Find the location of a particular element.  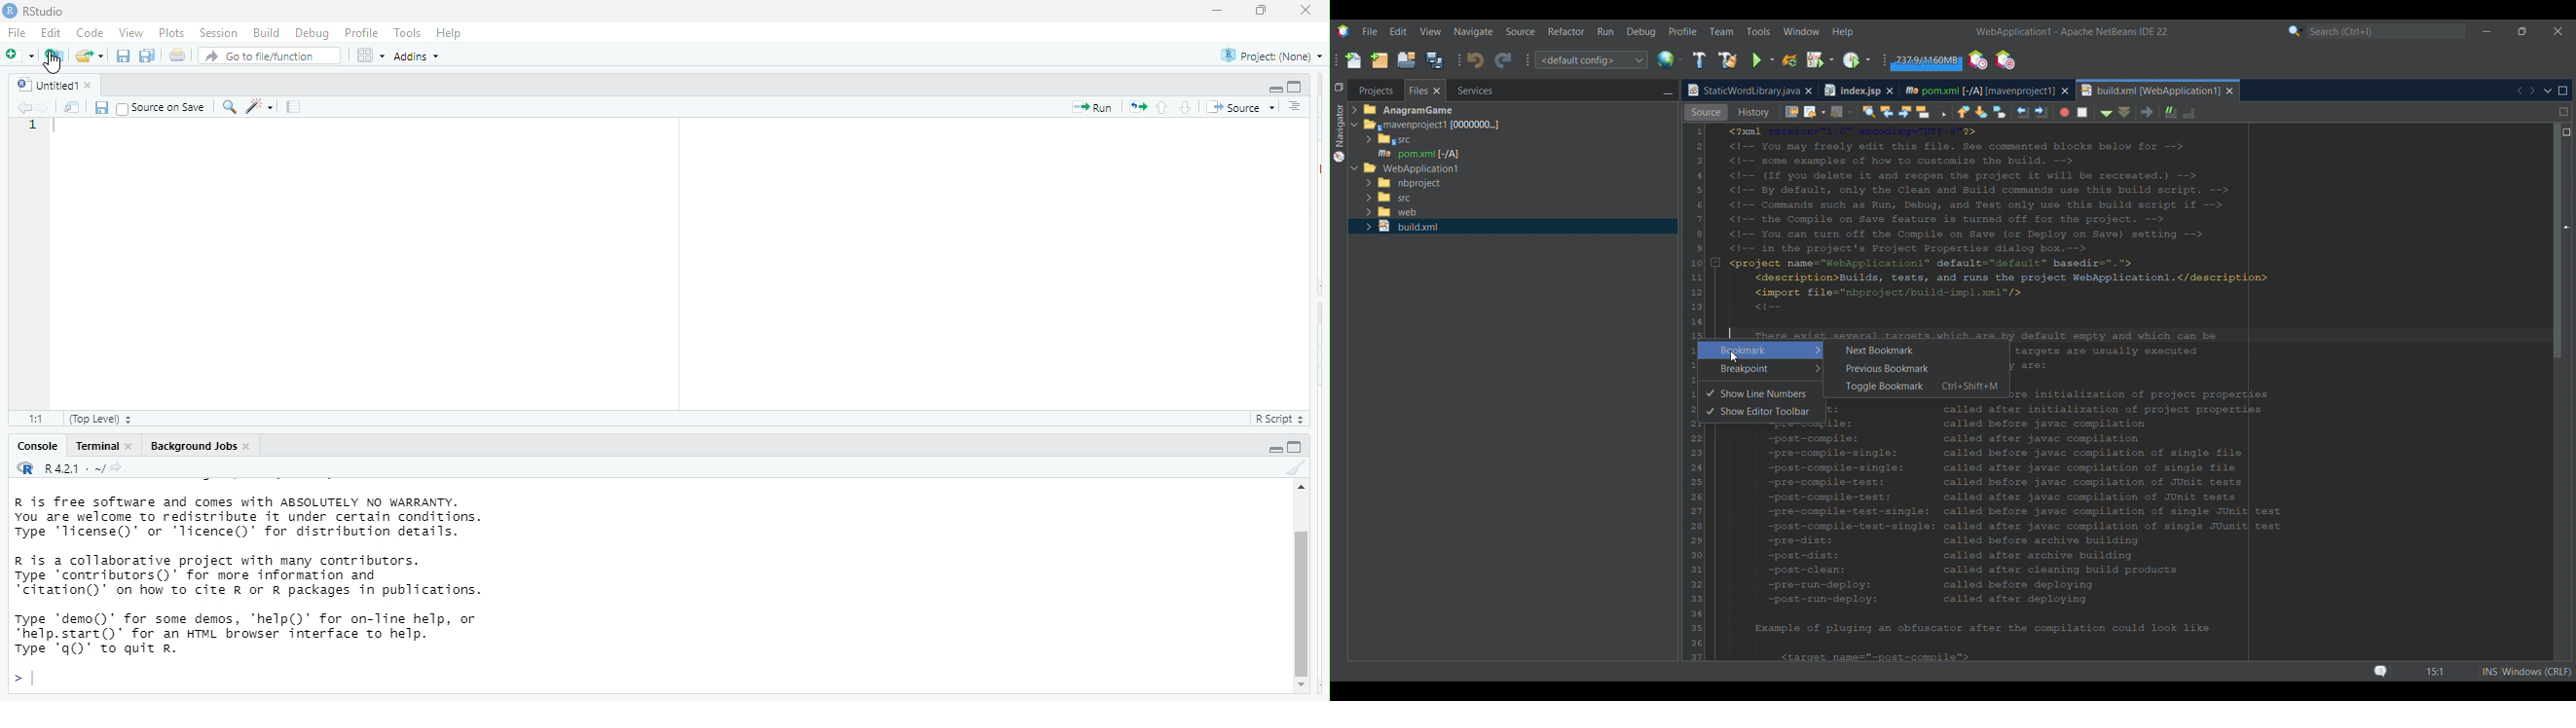

Cursor right clicking  is located at coordinates (1703, 198).